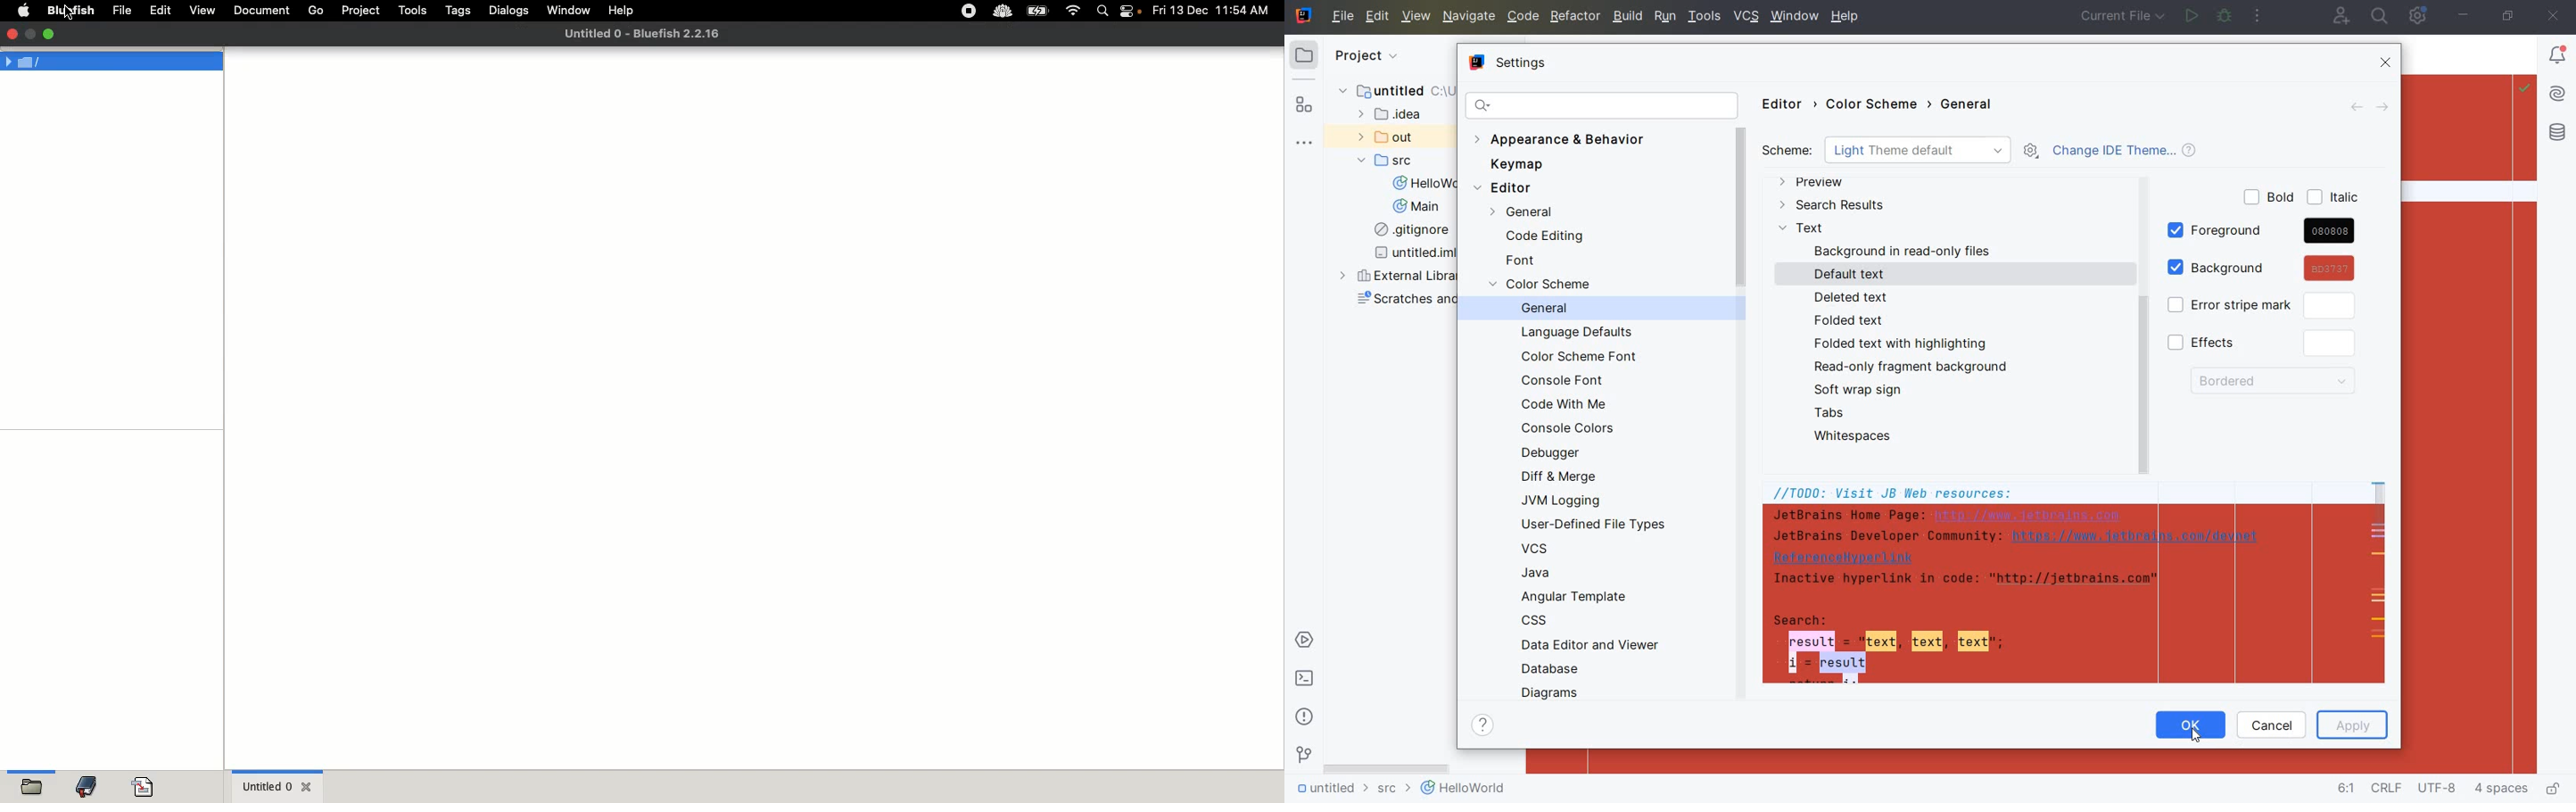 The width and height of the screenshot is (2576, 812). What do you see at coordinates (1485, 727) in the screenshot?
I see `SHOW HELP CONTENTS` at bounding box center [1485, 727].